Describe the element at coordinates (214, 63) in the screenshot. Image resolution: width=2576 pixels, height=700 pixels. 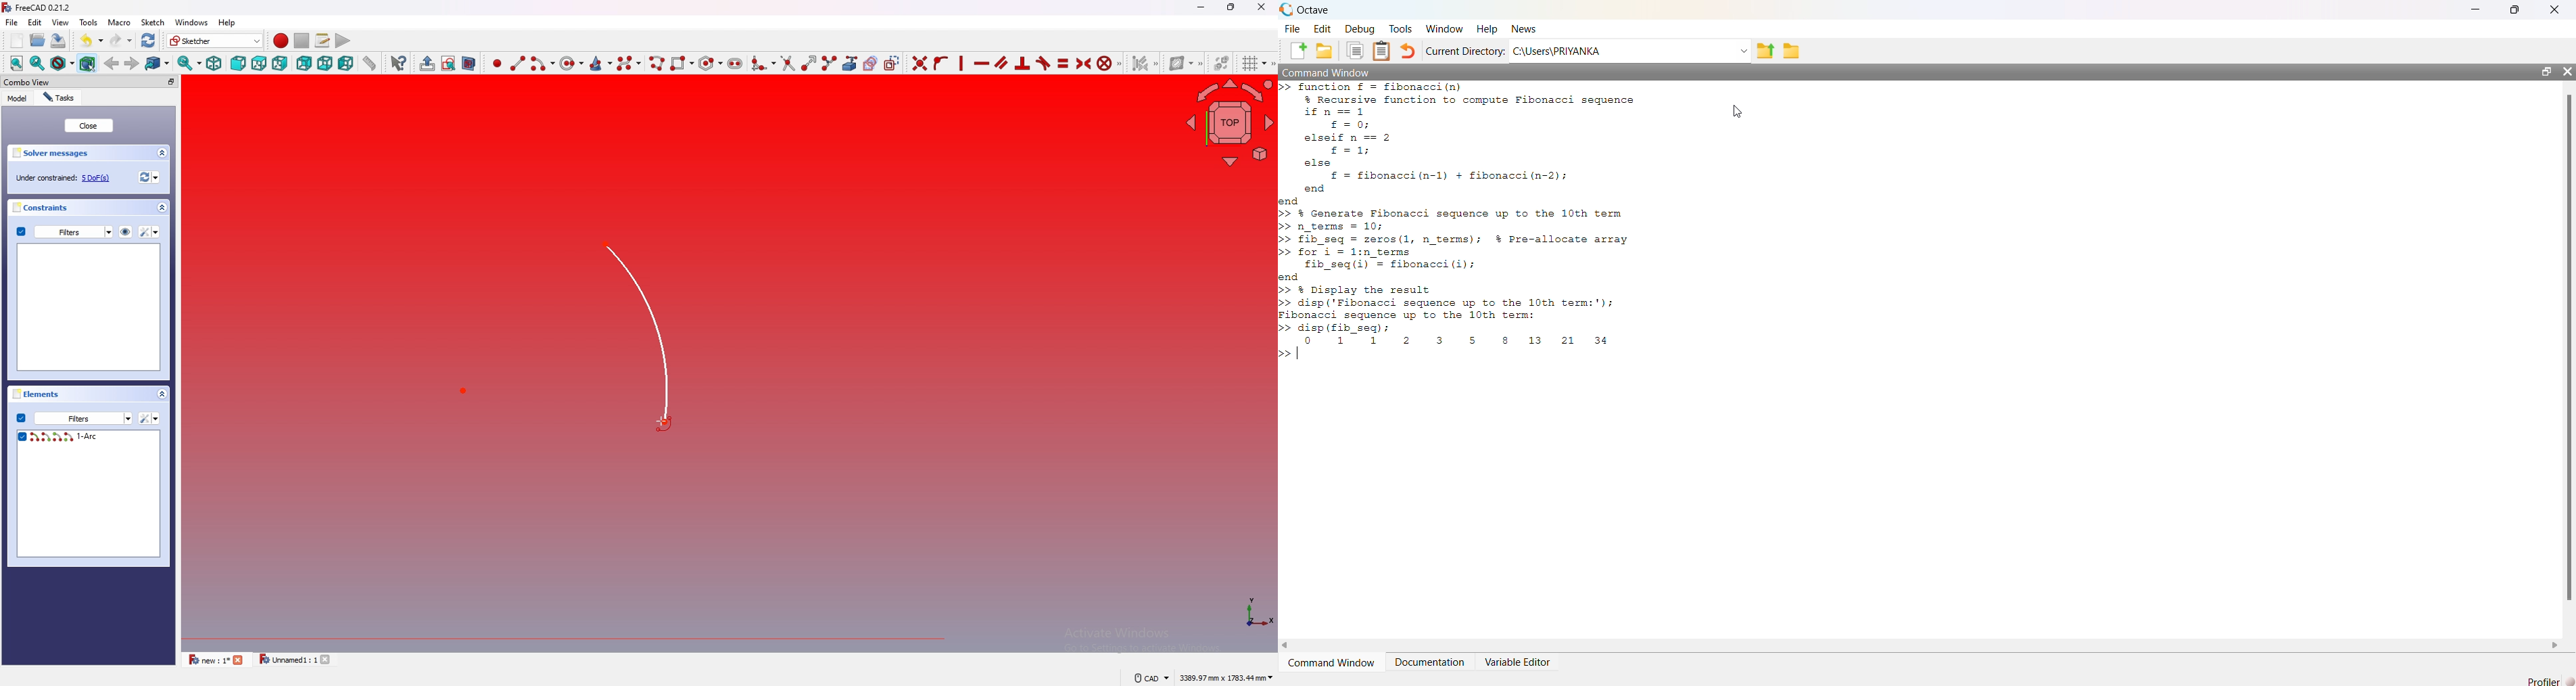
I see `isometric` at that location.